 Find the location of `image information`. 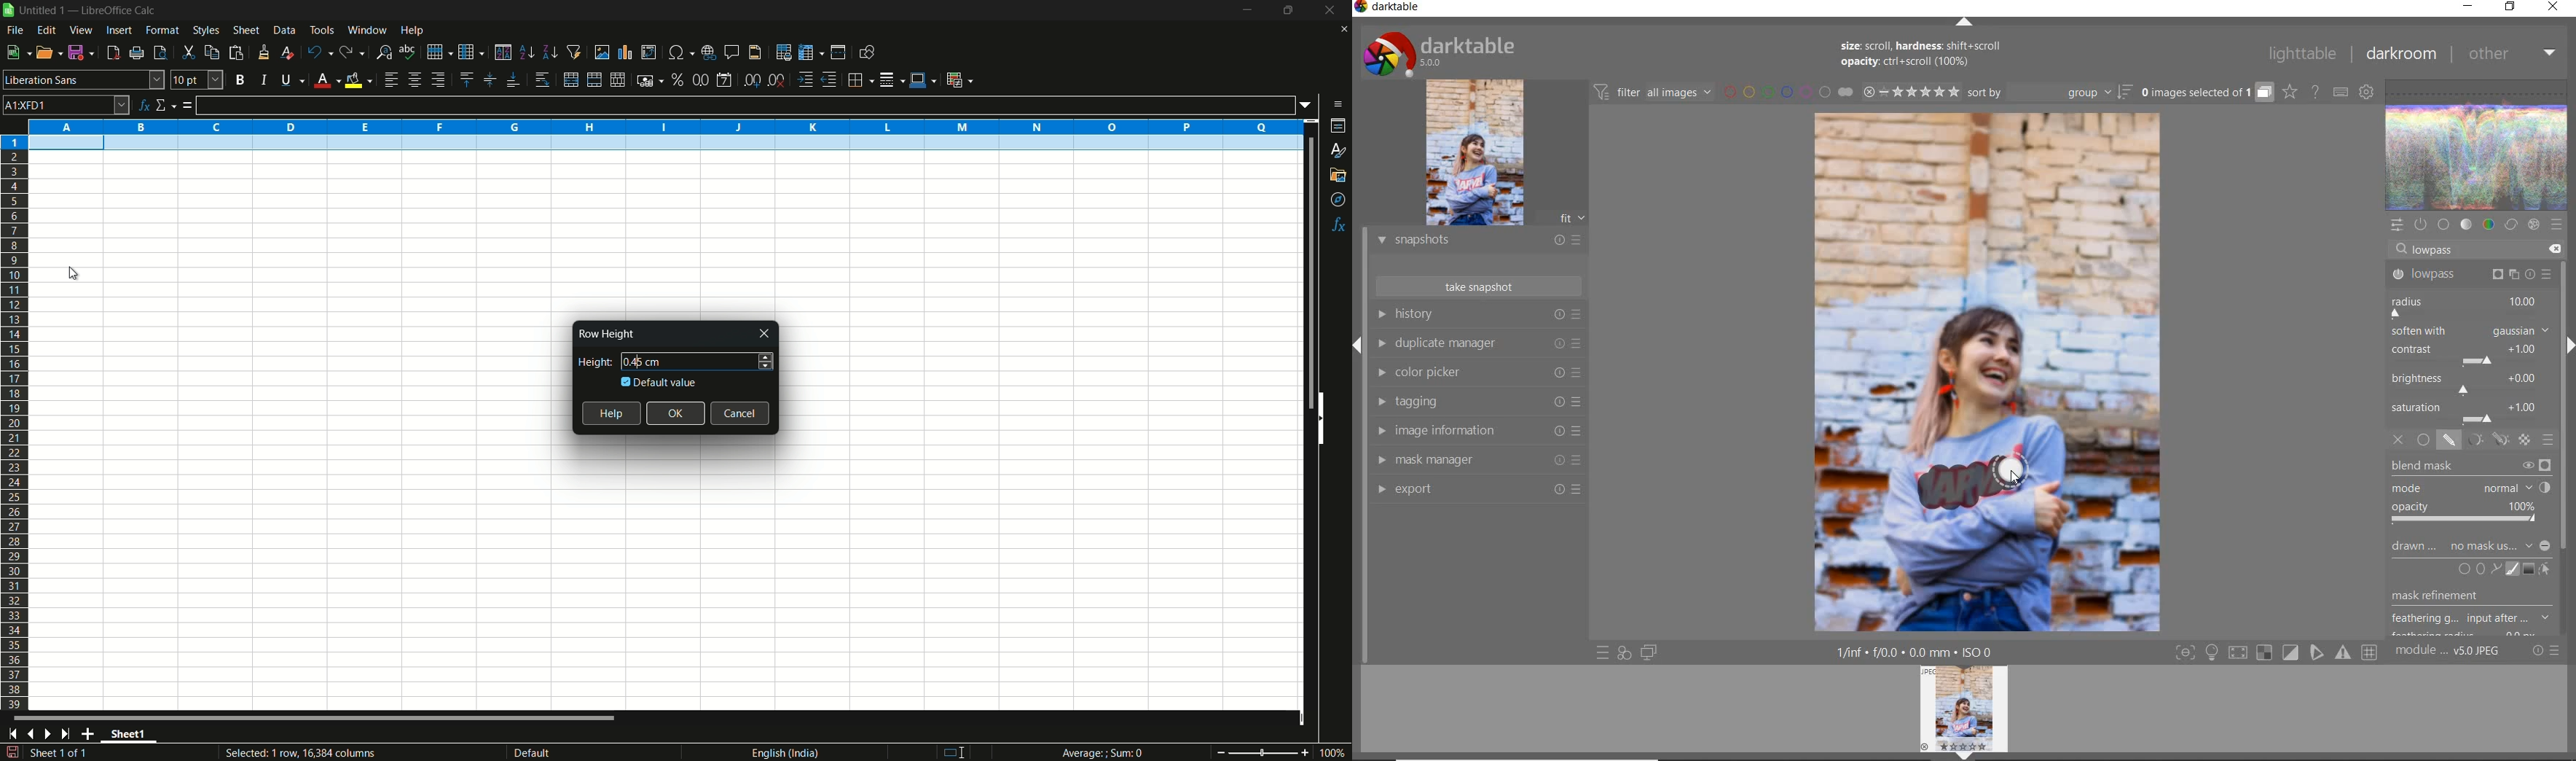

image information is located at coordinates (1477, 433).